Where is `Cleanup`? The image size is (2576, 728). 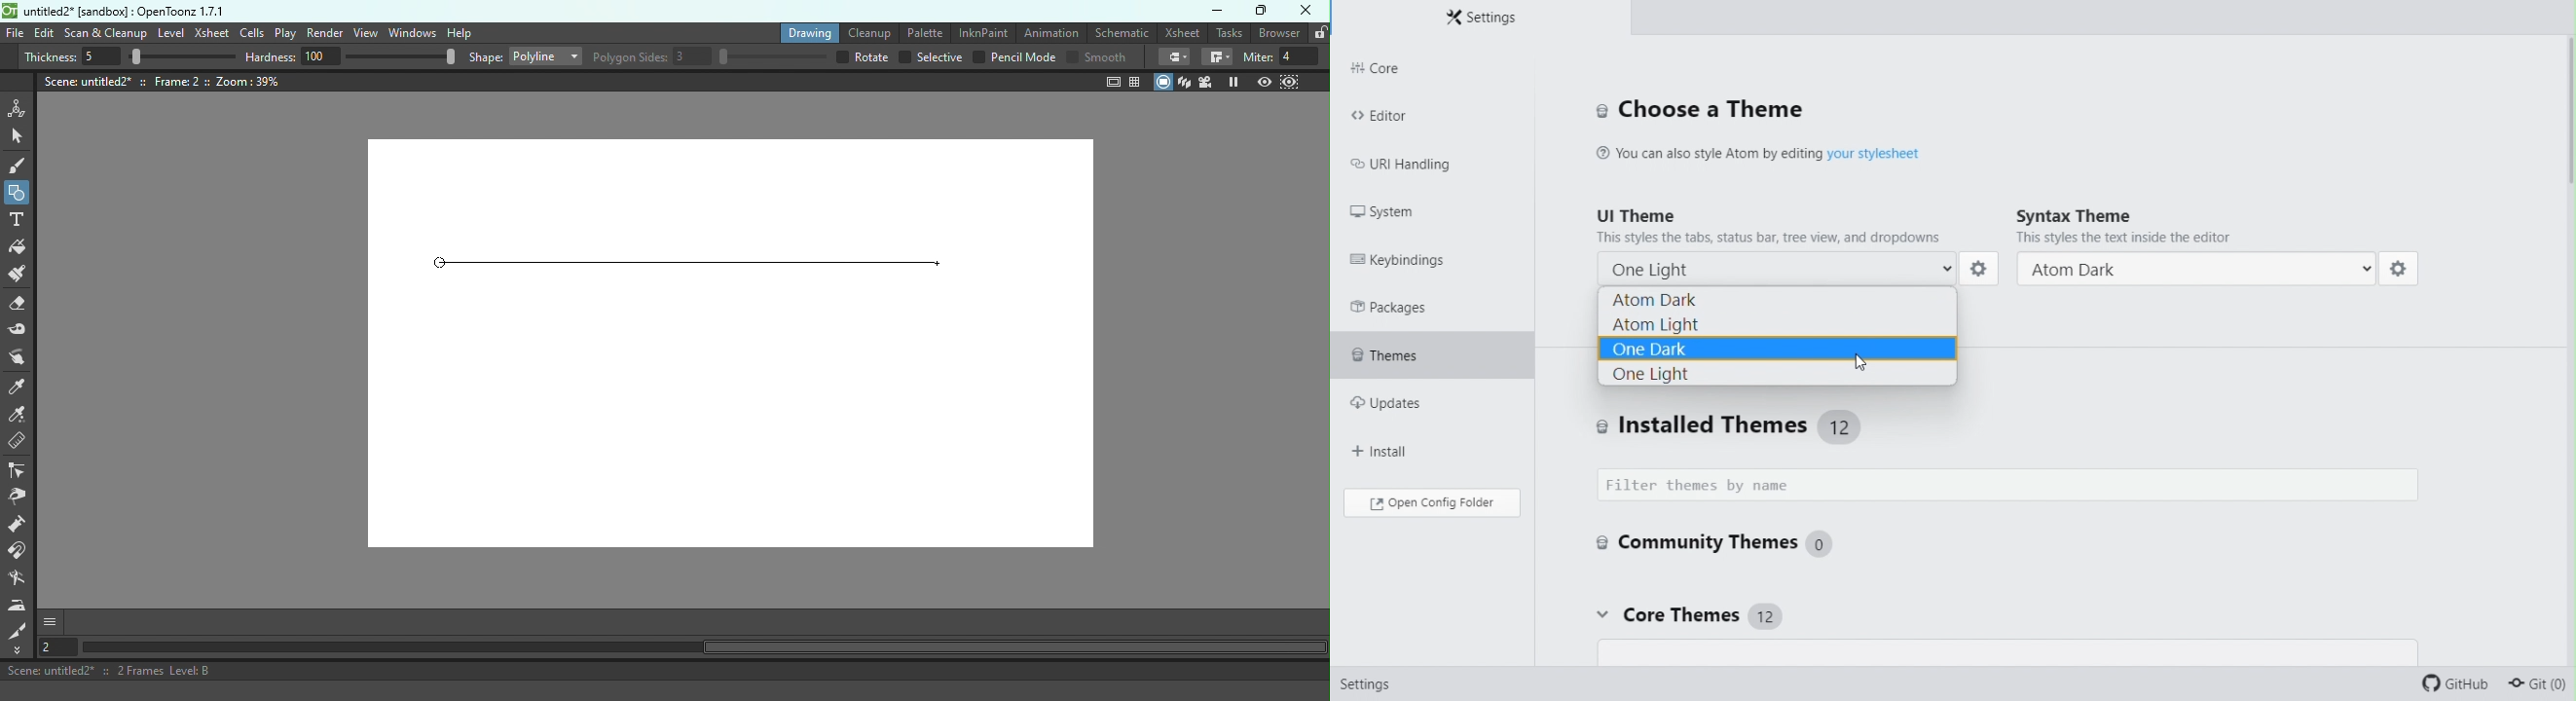
Cleanup is located at coordinates (867, 31).